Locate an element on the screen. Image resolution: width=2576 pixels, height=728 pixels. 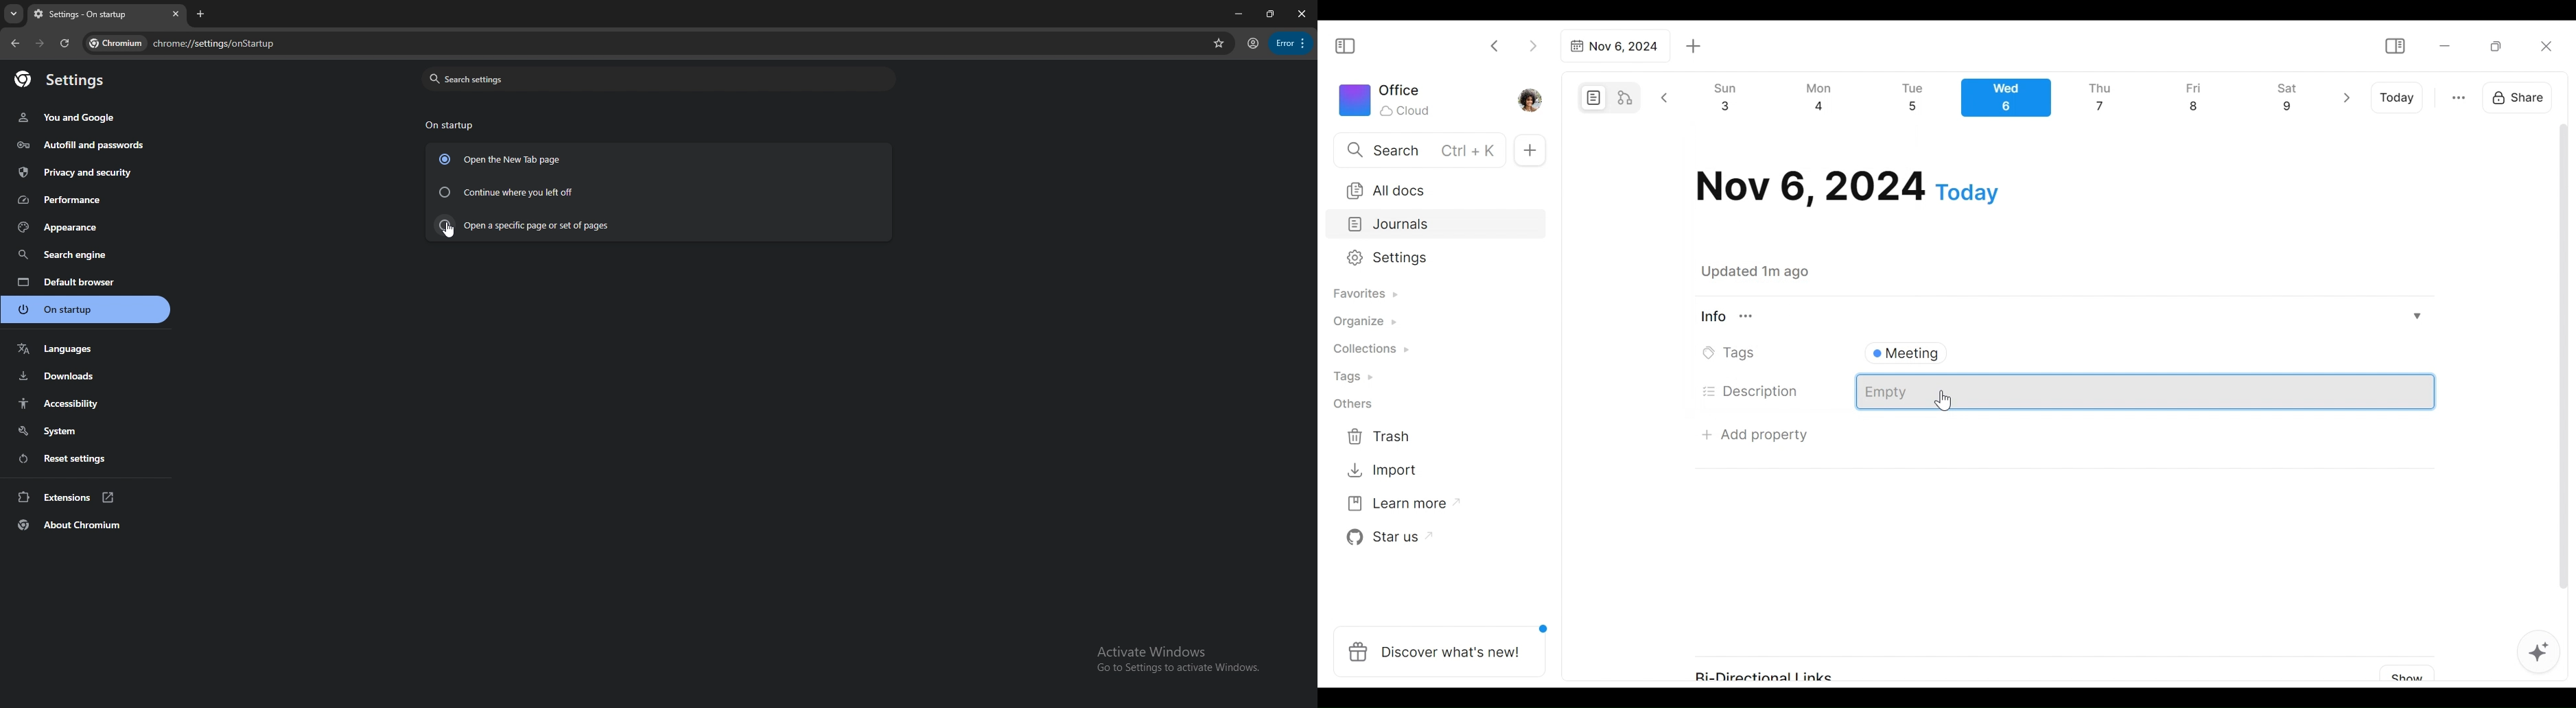
add tab is located at coordinates (202, 14).